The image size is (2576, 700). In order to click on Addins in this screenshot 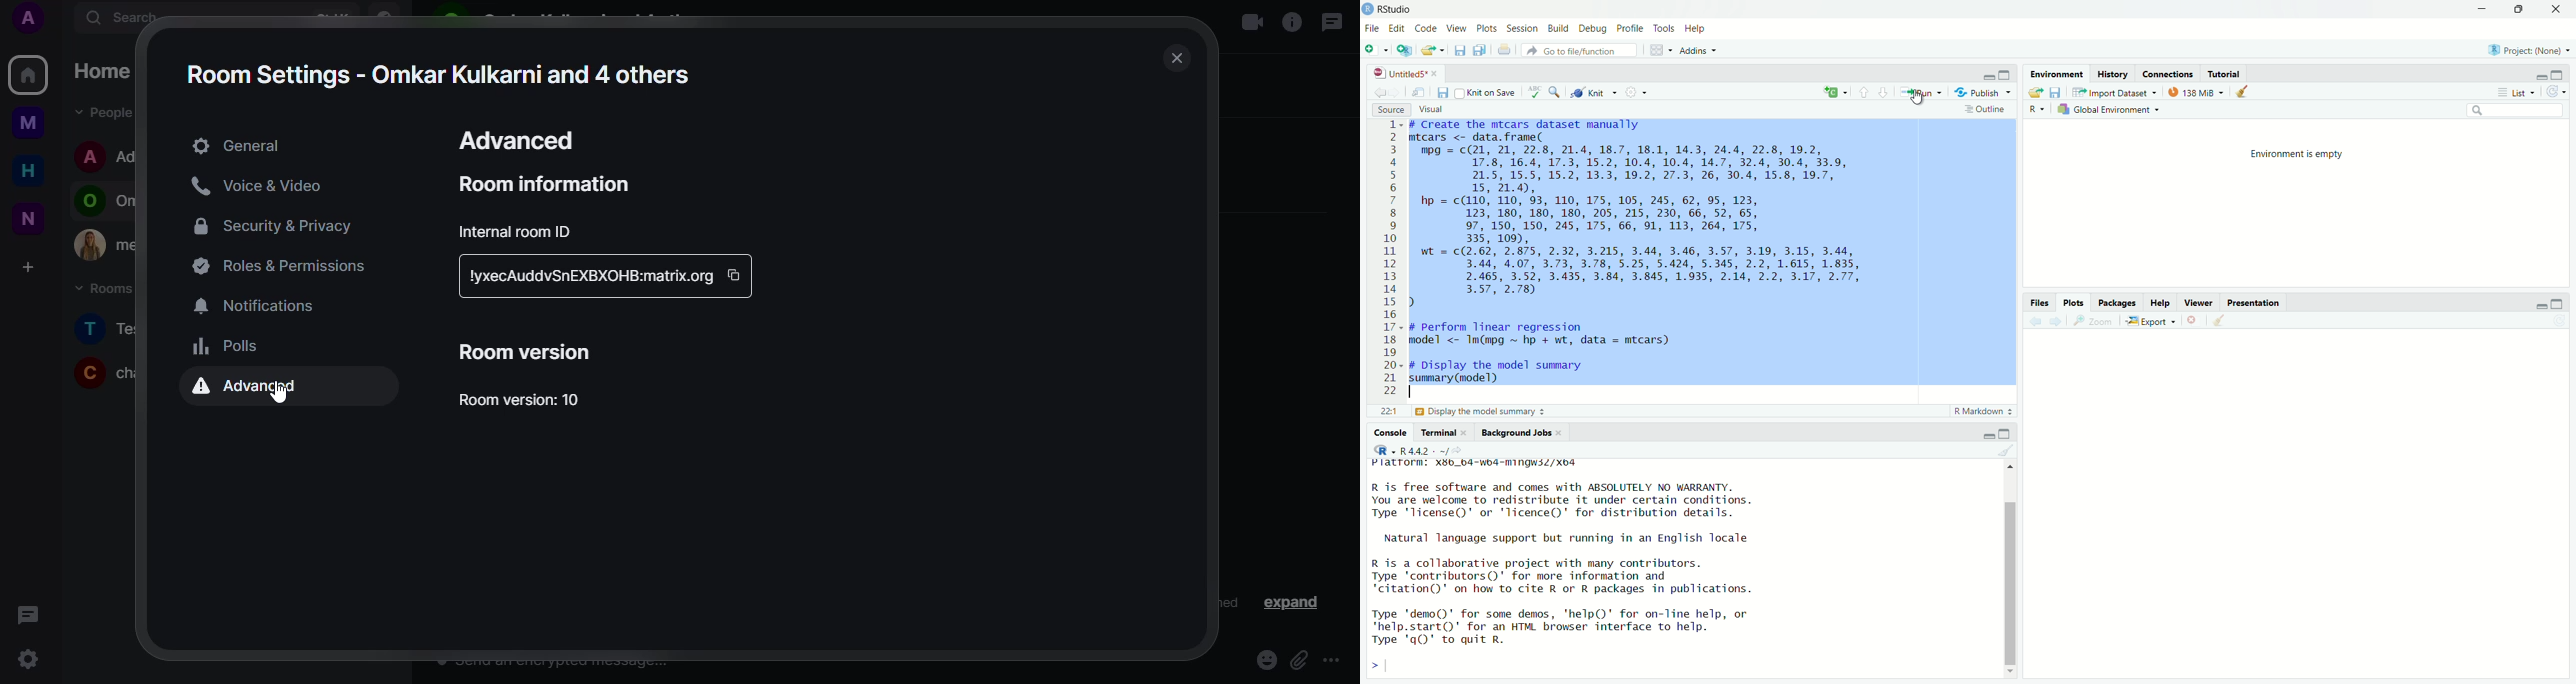, I will do `click(1694, 52)`.